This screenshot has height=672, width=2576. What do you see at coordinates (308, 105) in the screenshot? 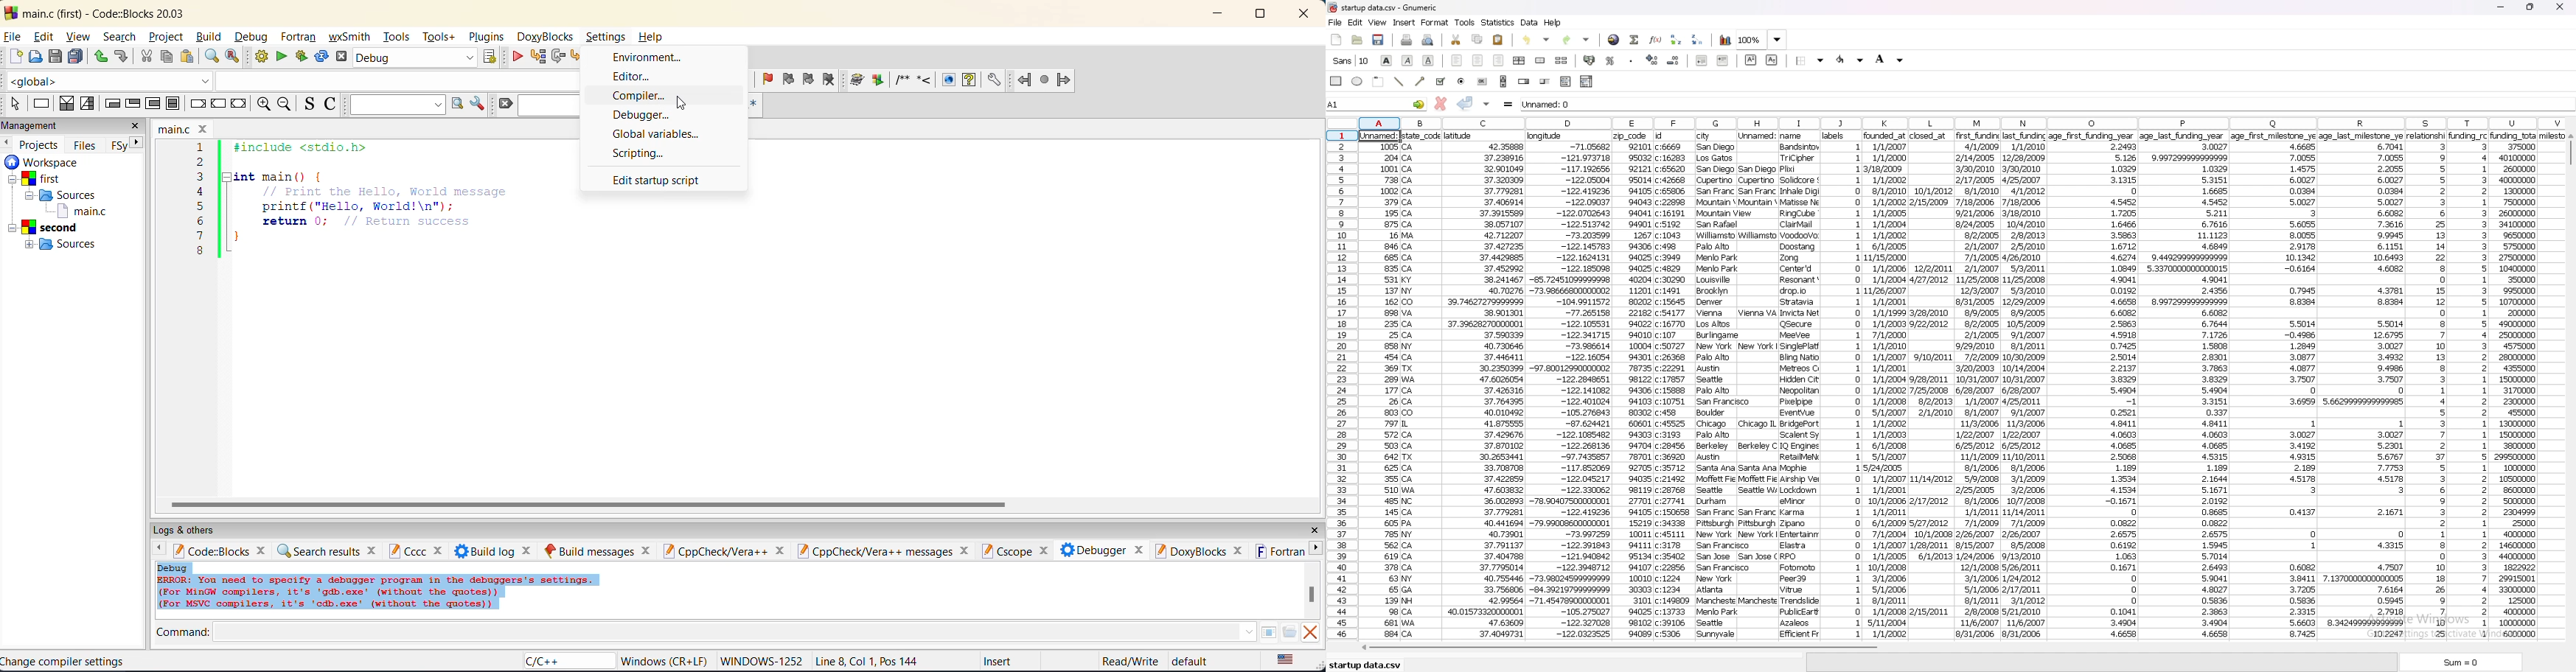
I see `toggle source` at bounding box center [308, 105].